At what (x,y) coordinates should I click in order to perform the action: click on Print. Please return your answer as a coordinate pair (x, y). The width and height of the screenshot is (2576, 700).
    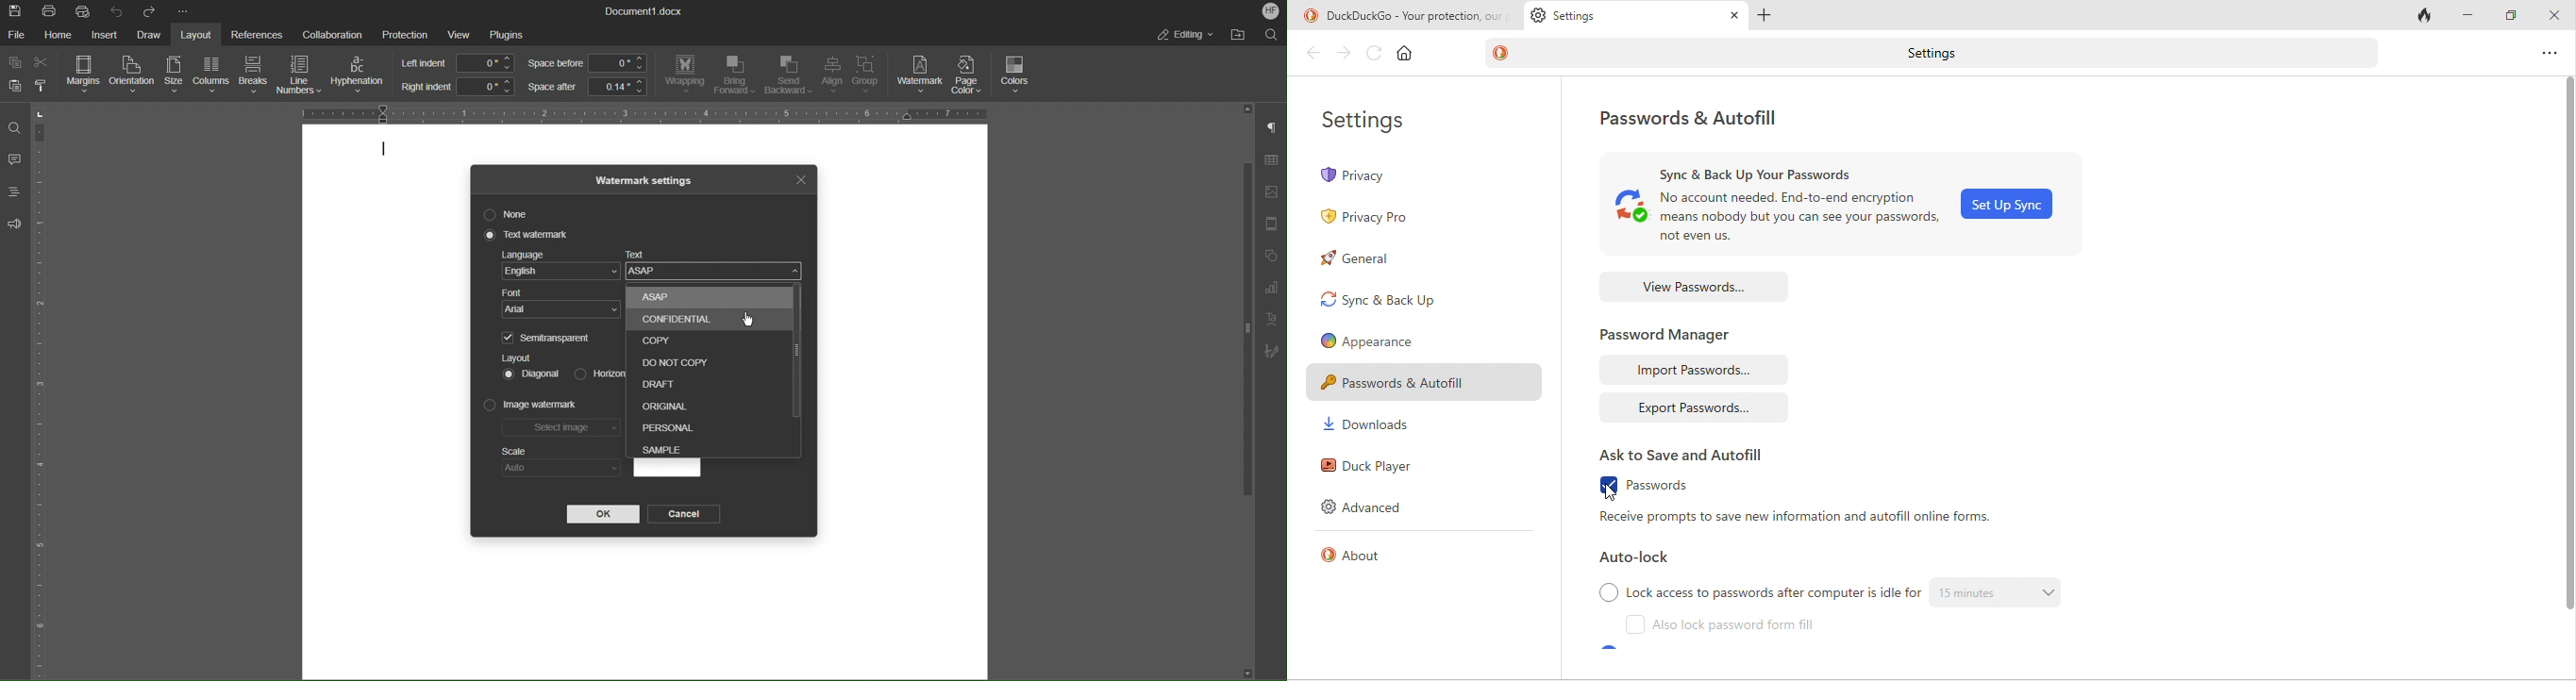
    Looking at the image, I should click on (50, 11).